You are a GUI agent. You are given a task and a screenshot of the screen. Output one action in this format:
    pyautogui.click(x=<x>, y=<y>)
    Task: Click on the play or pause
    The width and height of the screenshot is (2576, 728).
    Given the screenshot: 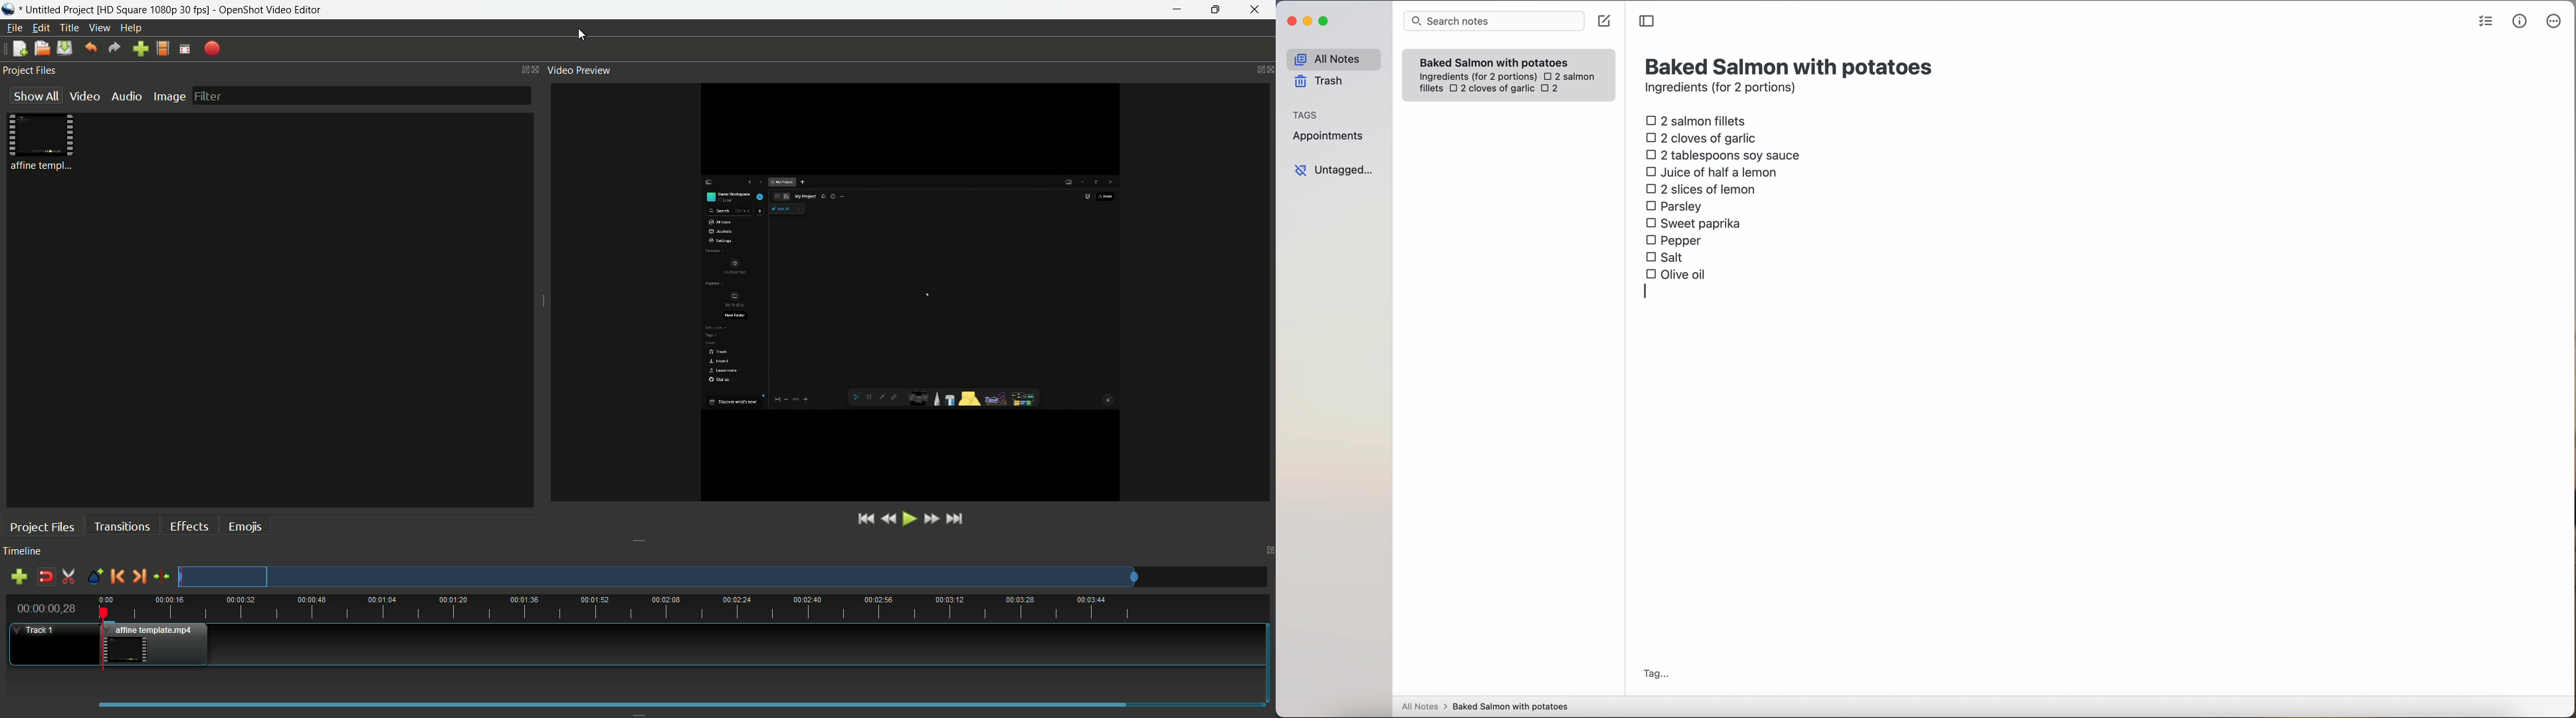 What is the action you would take?
    pyautogui.click(x=910, y=520)
    